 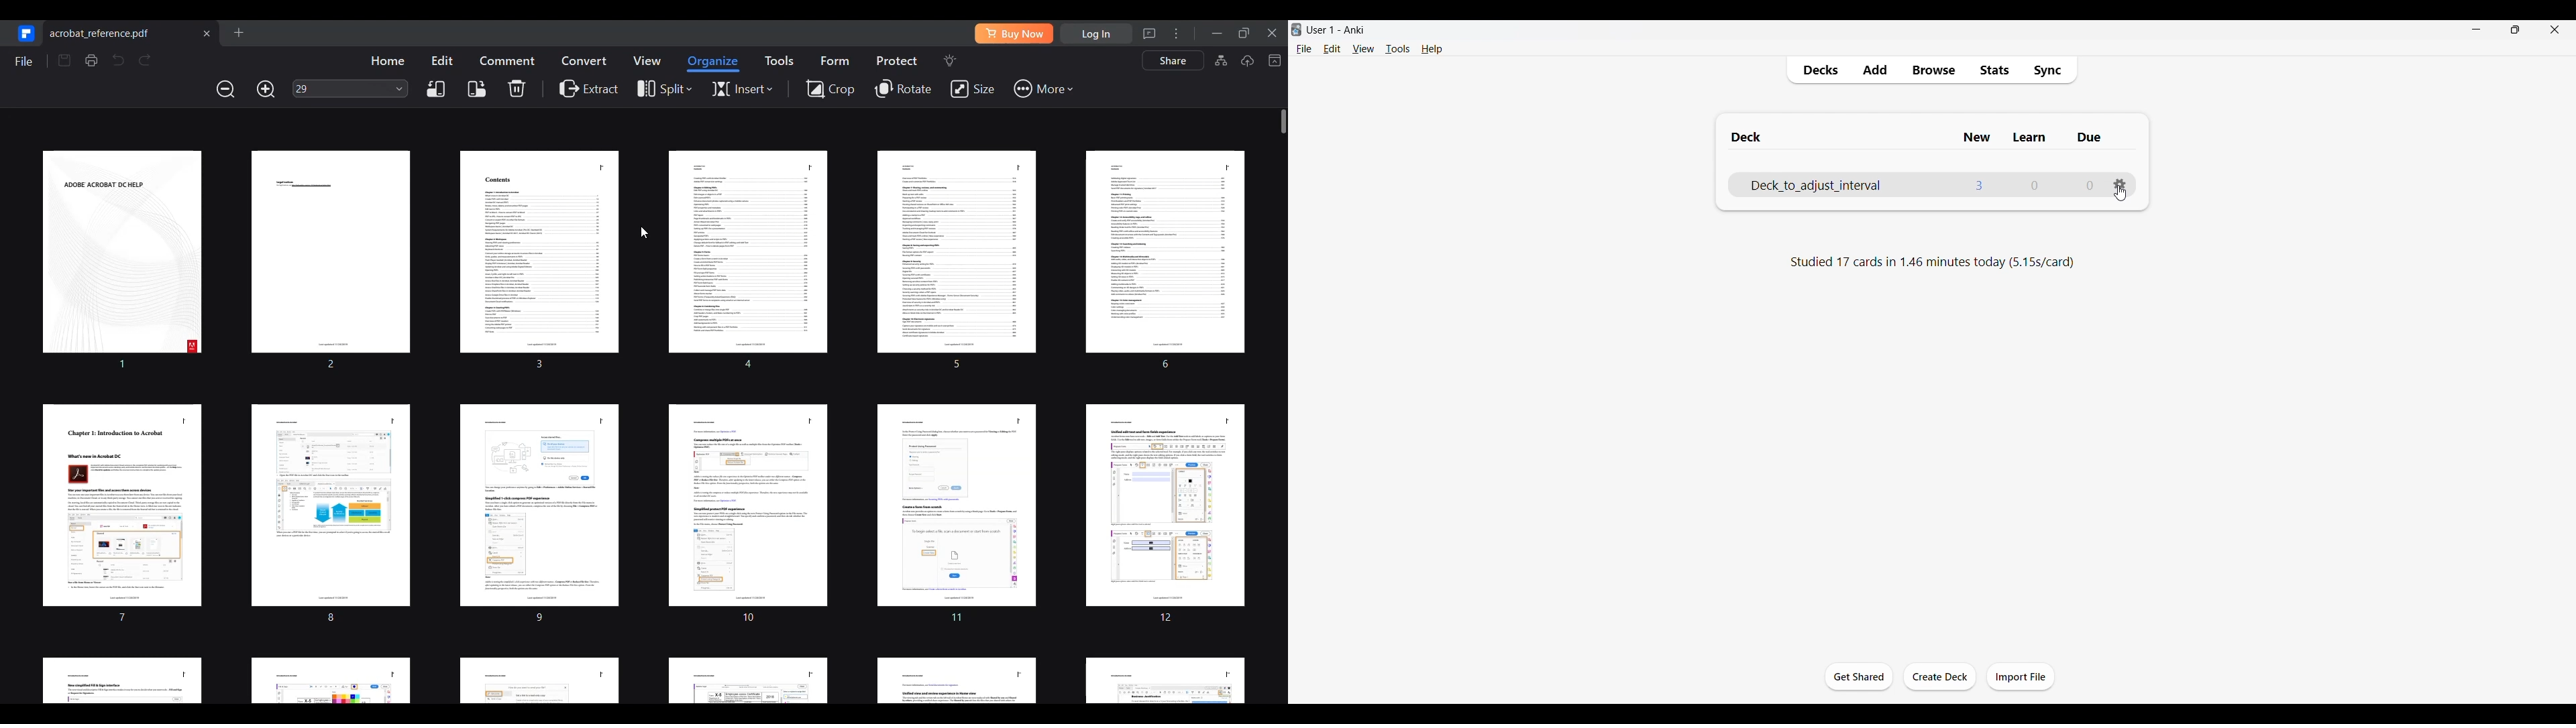 I want to click on Minimize, so click(x=2477, y=29).